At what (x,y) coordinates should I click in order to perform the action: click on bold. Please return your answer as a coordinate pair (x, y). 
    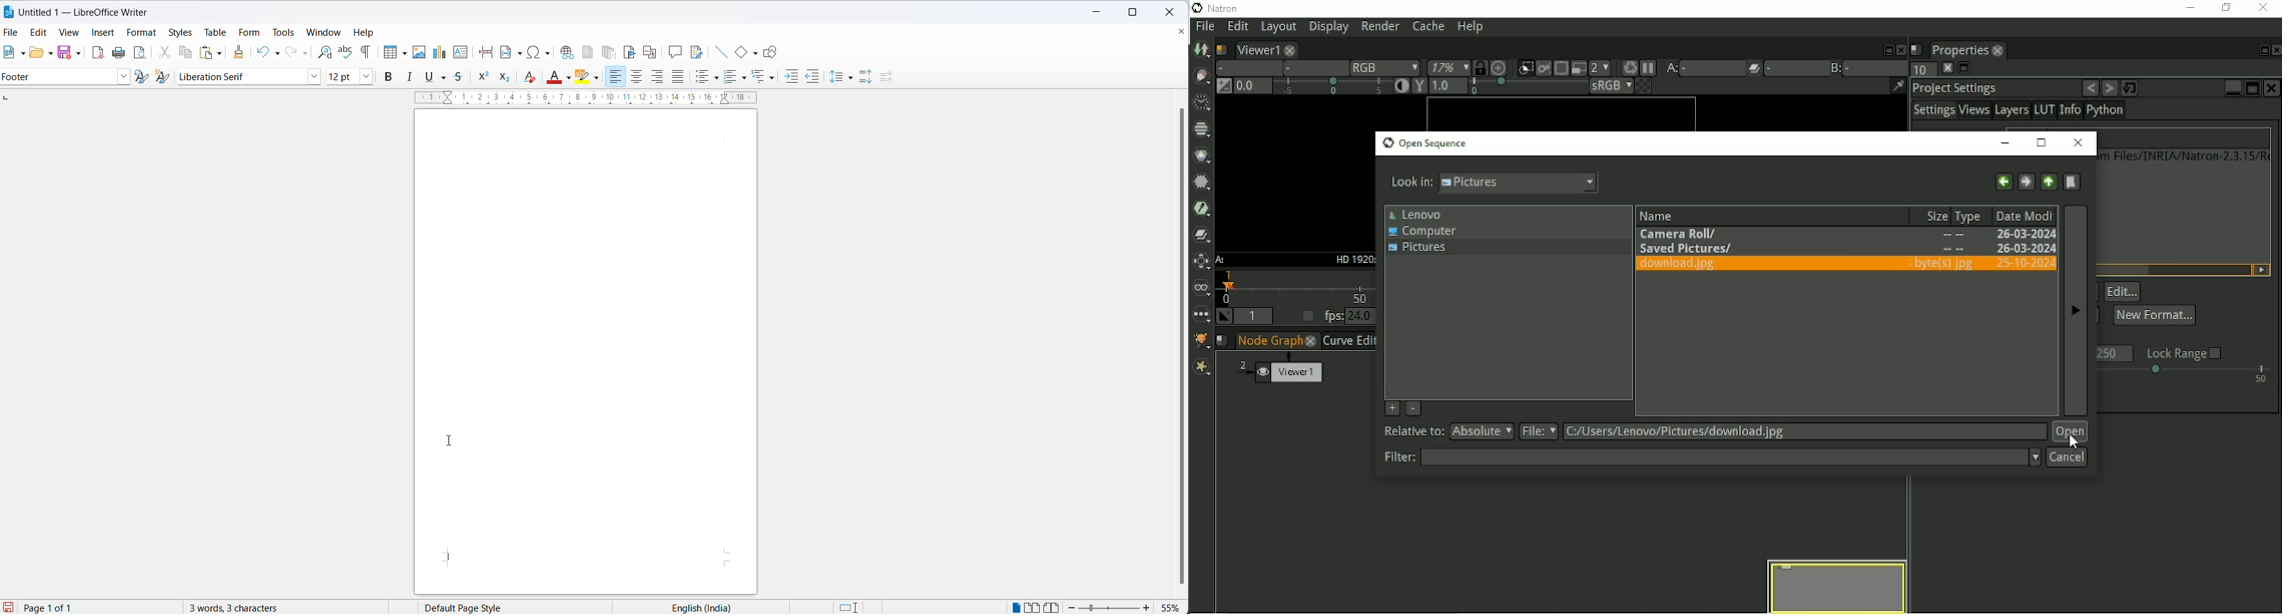
    Looking at the image, I should click on (391, 77).